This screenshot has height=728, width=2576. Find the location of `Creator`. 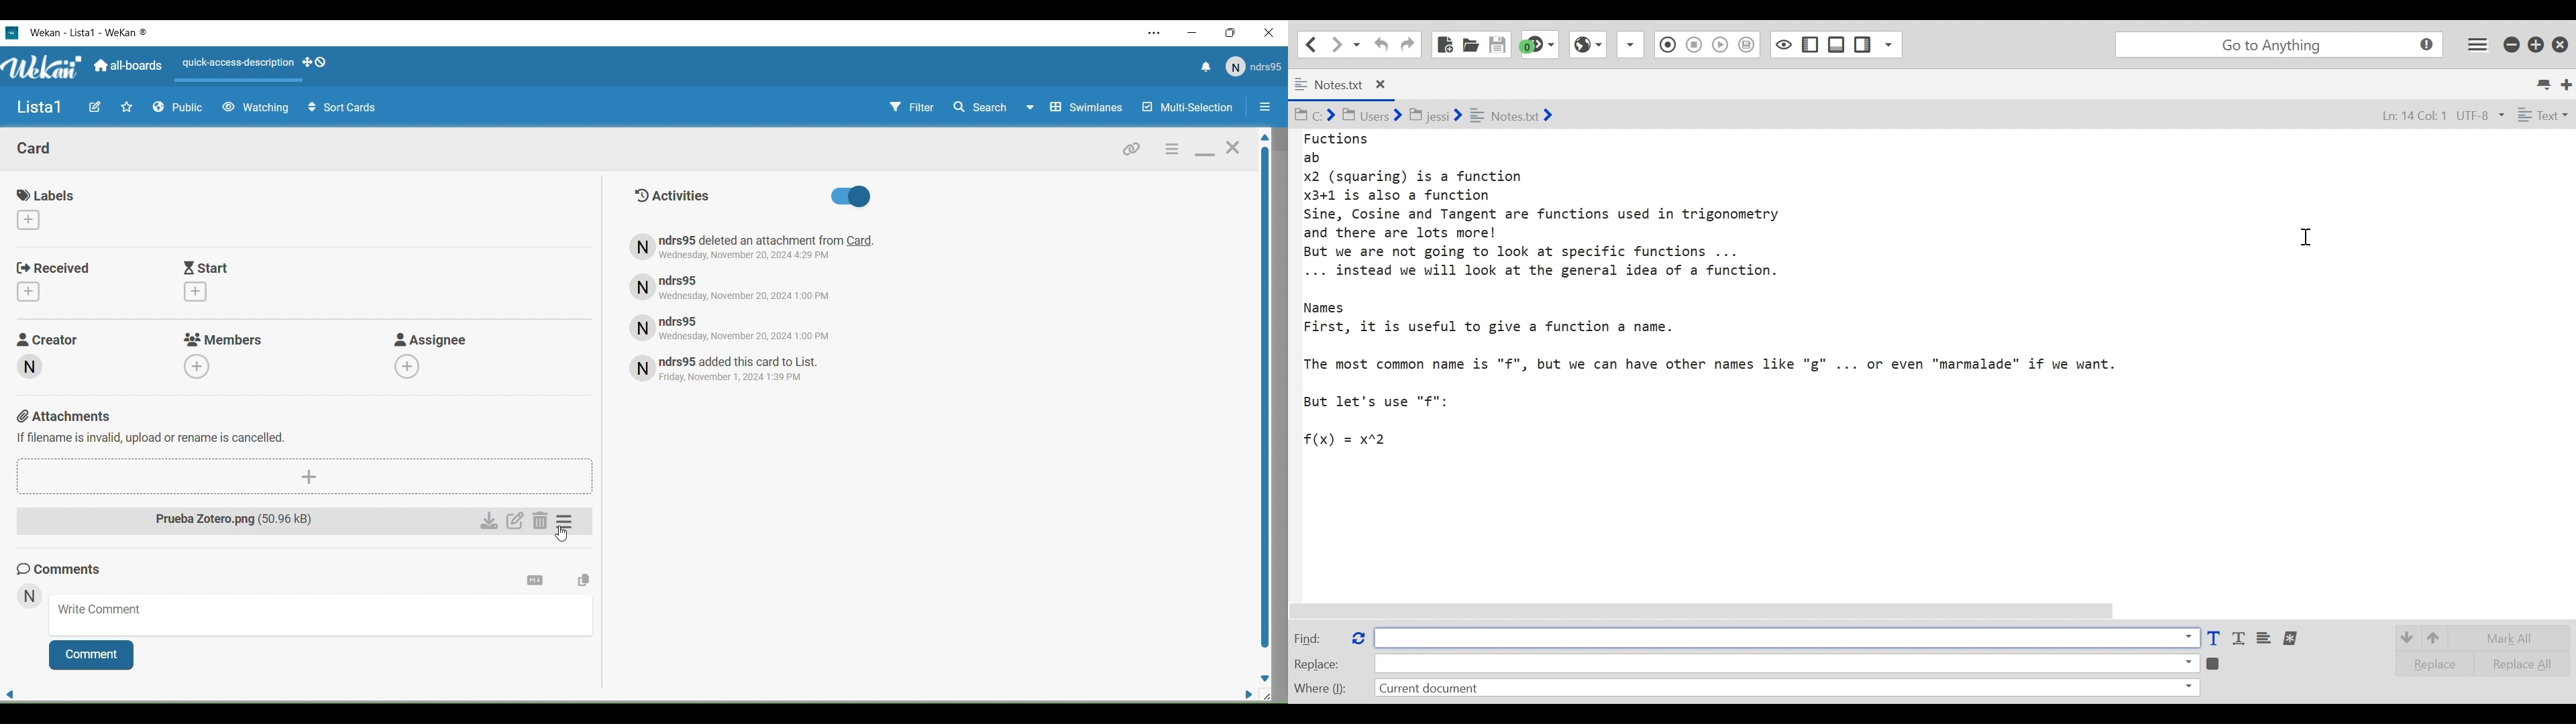

Creator is located at coordinates (50, 338).